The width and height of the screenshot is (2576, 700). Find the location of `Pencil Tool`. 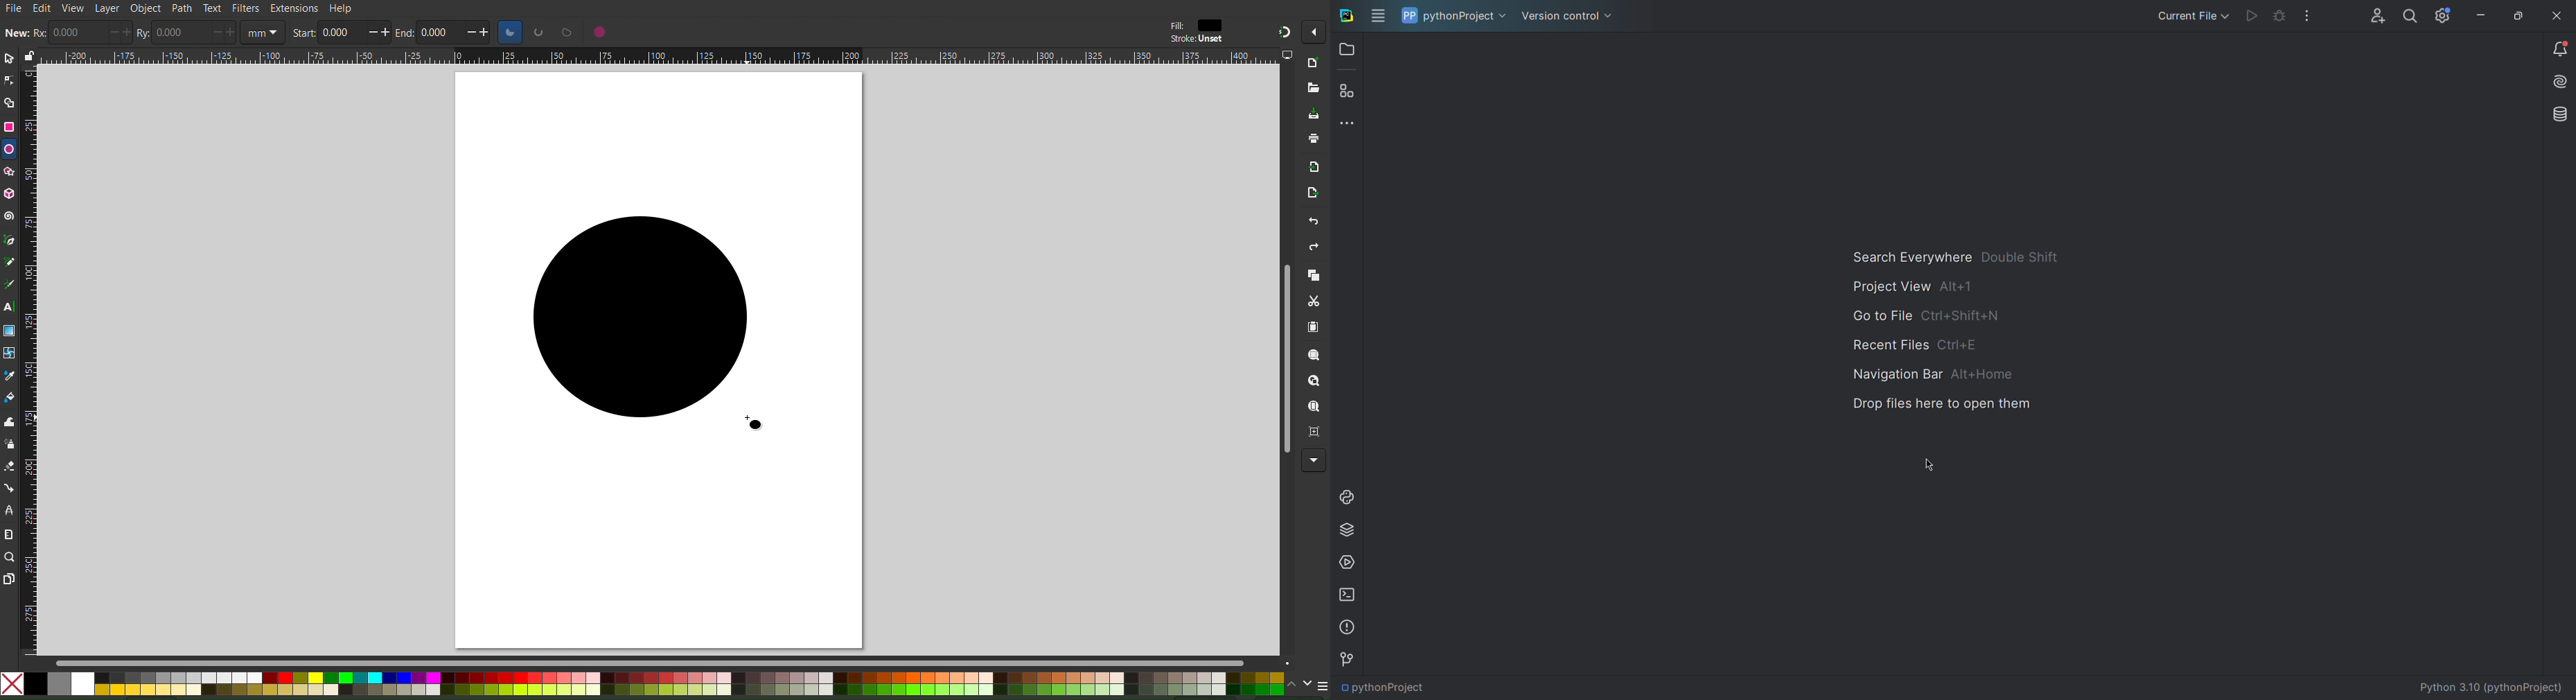

Pencil Tool is located at coordinates (9, 262).